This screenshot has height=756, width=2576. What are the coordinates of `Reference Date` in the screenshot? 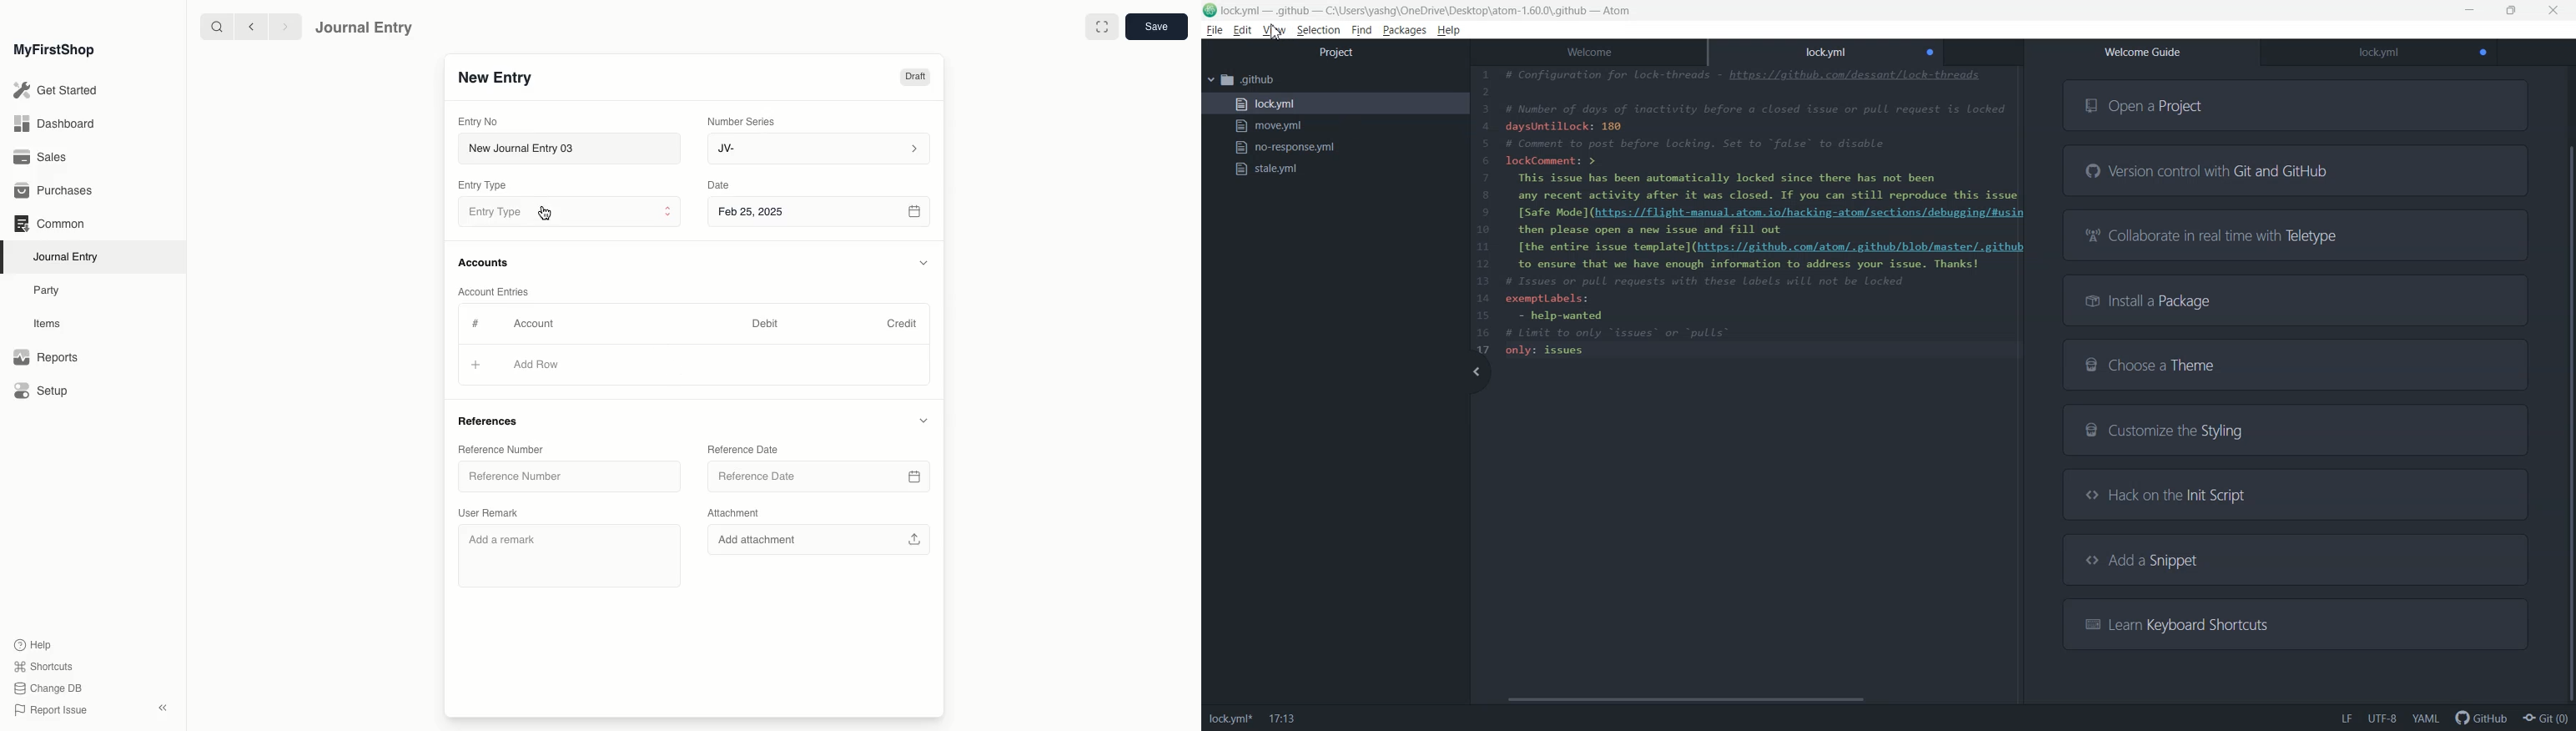 It's located at (743, 449).